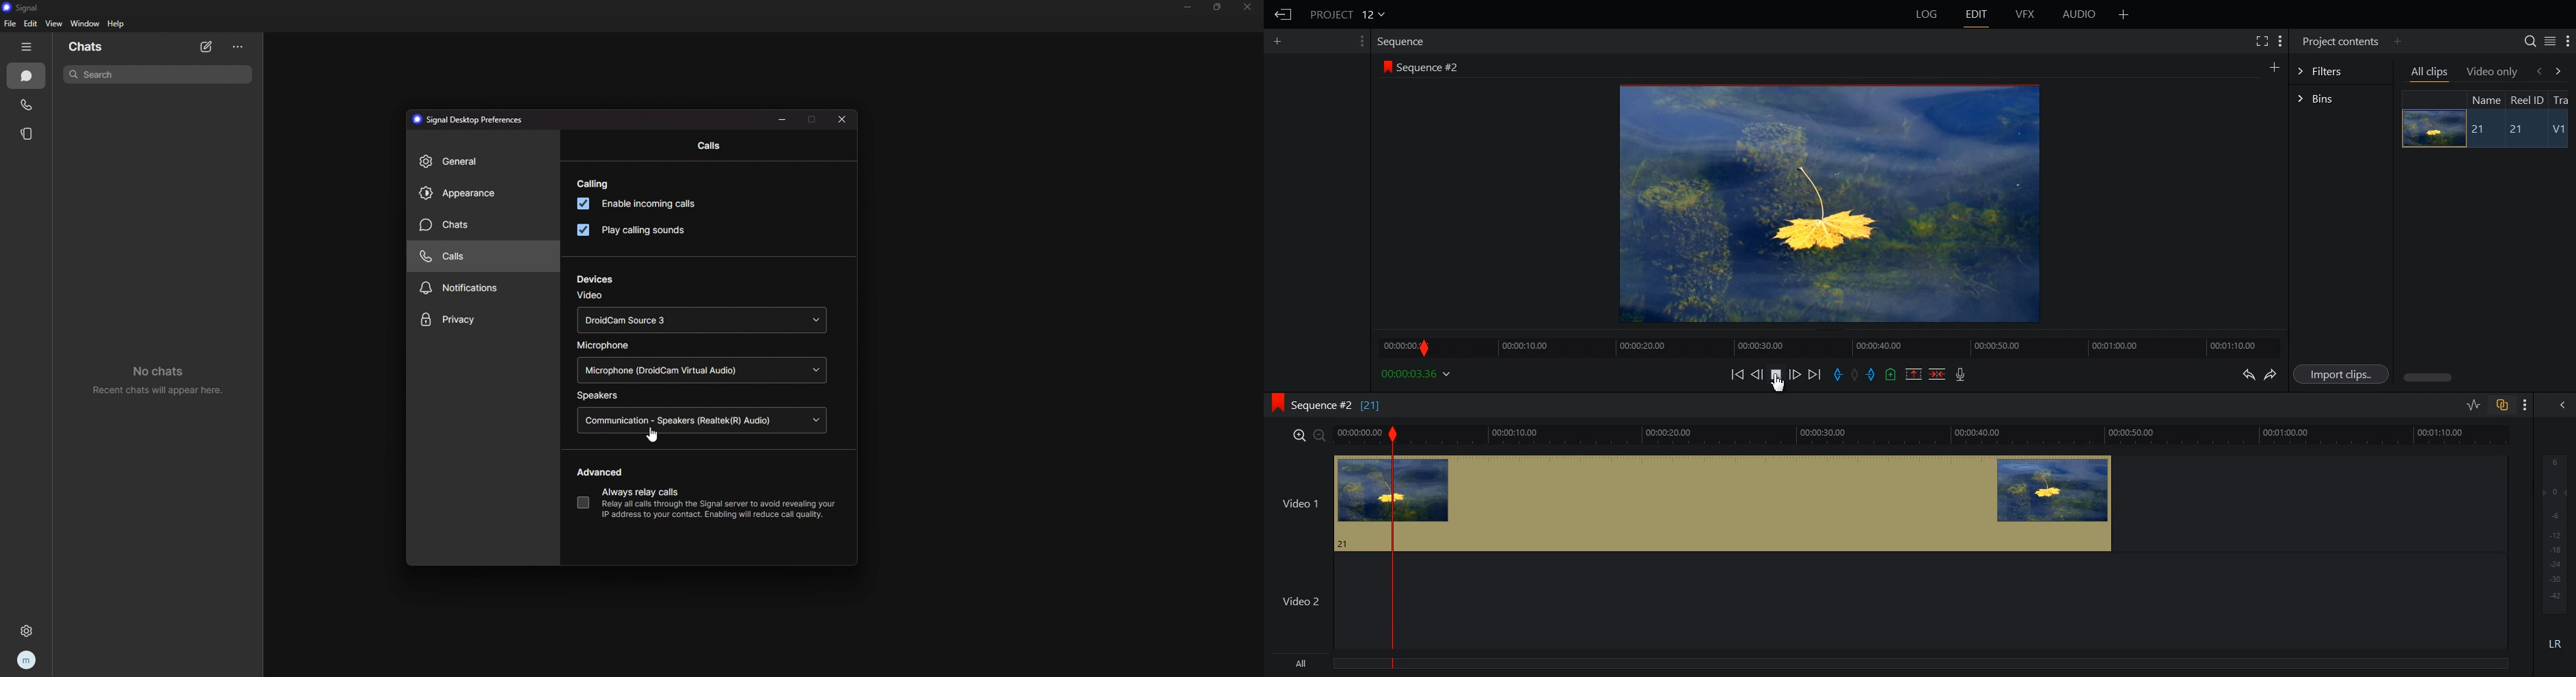 Image resolution: width=2576 pixels, height=700 pixels. Describe the element at coordinates (813, 120) in the screenshot. I see `maximize` at that location.